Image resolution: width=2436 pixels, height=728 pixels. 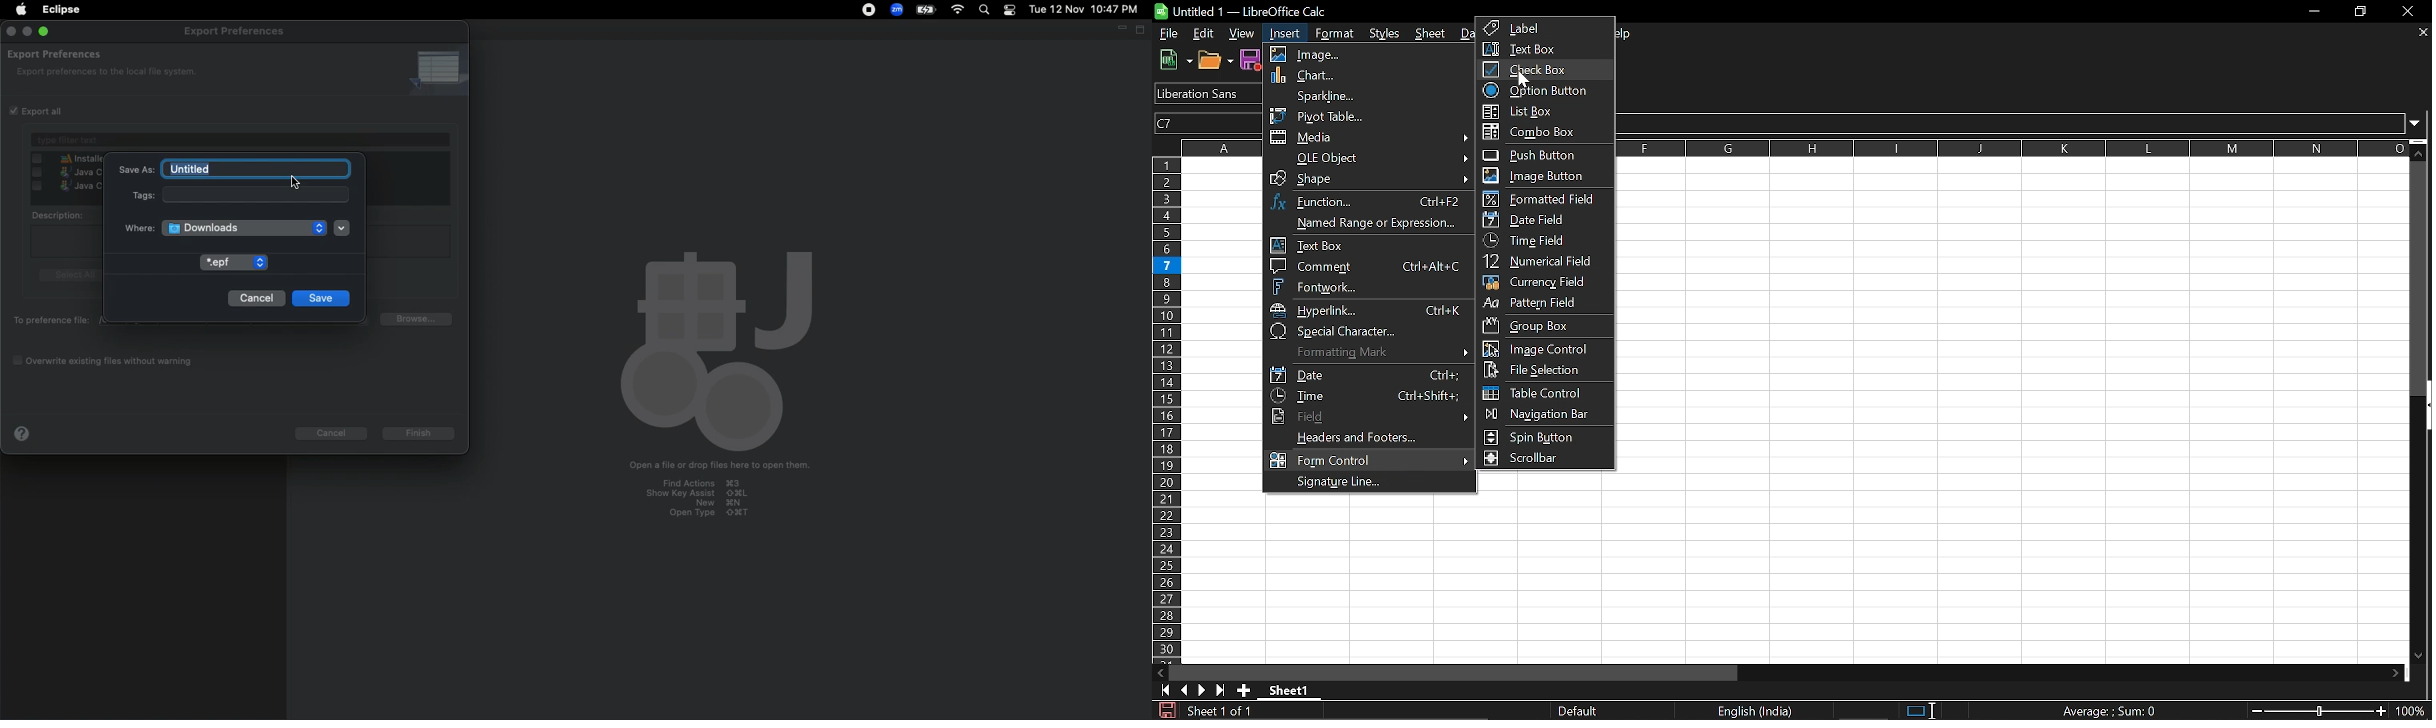 I want to click on Formula standard selection, so click(x=2112, y=710).